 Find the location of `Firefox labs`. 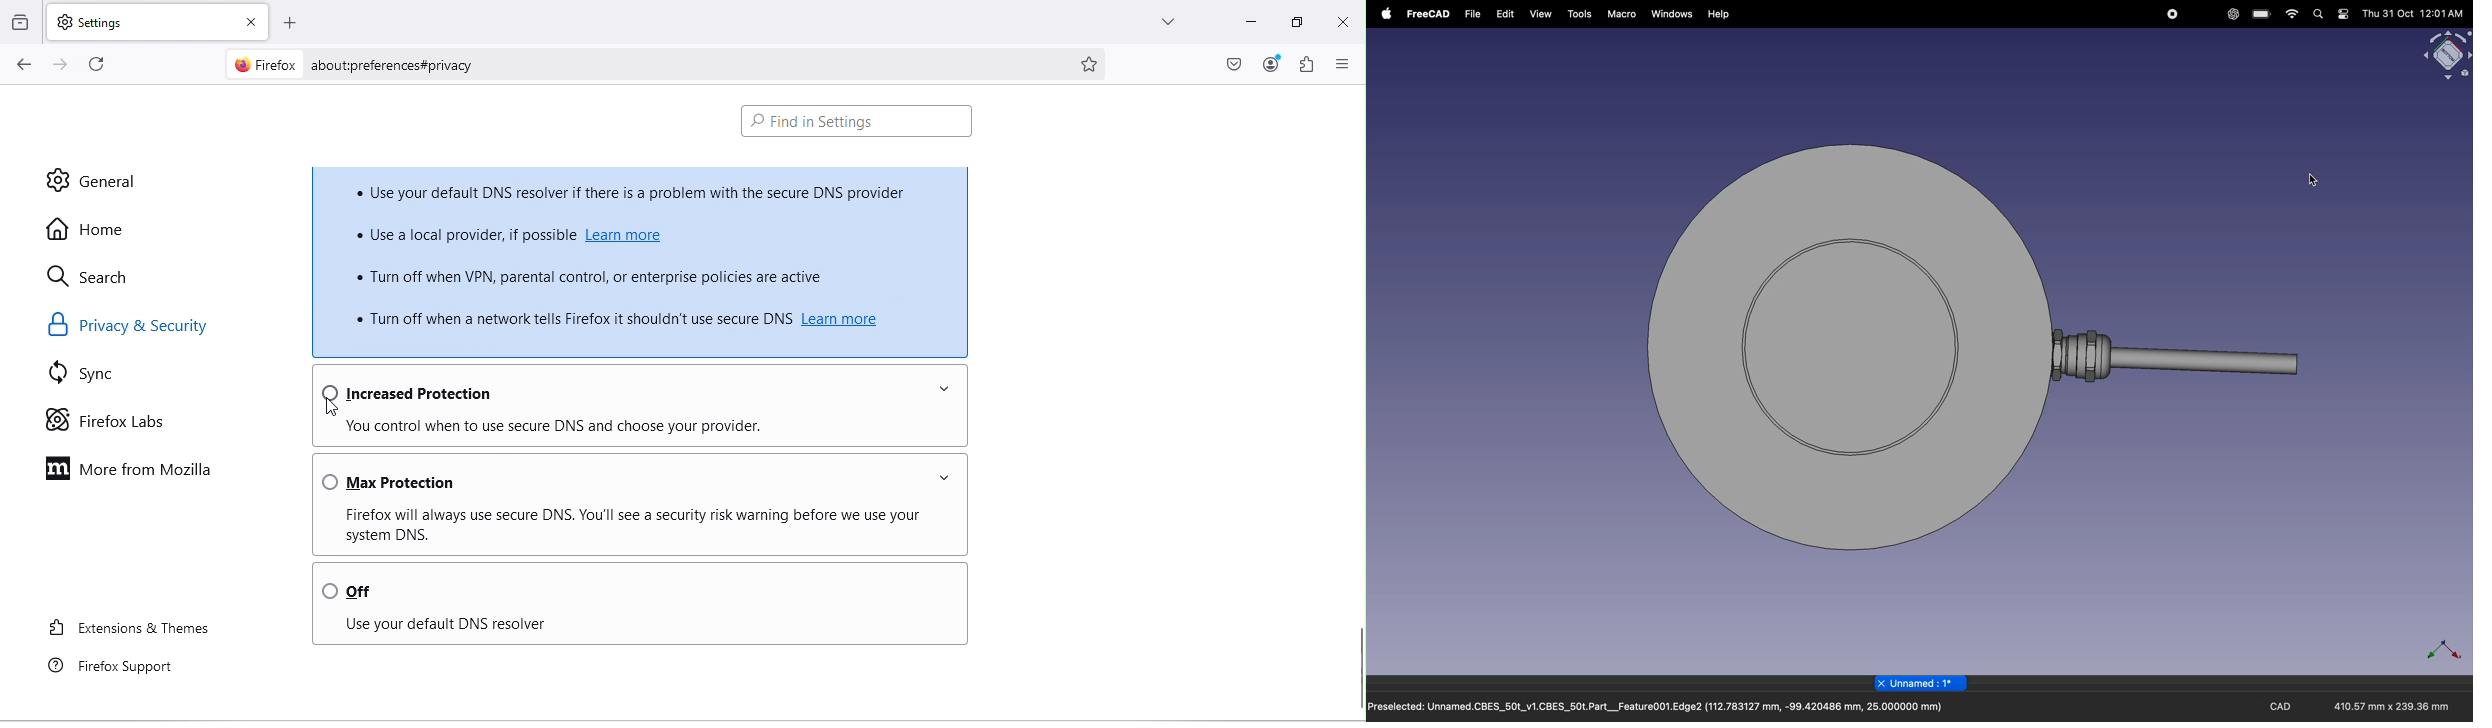

Firefox labs is located at coordinates (107, 420).